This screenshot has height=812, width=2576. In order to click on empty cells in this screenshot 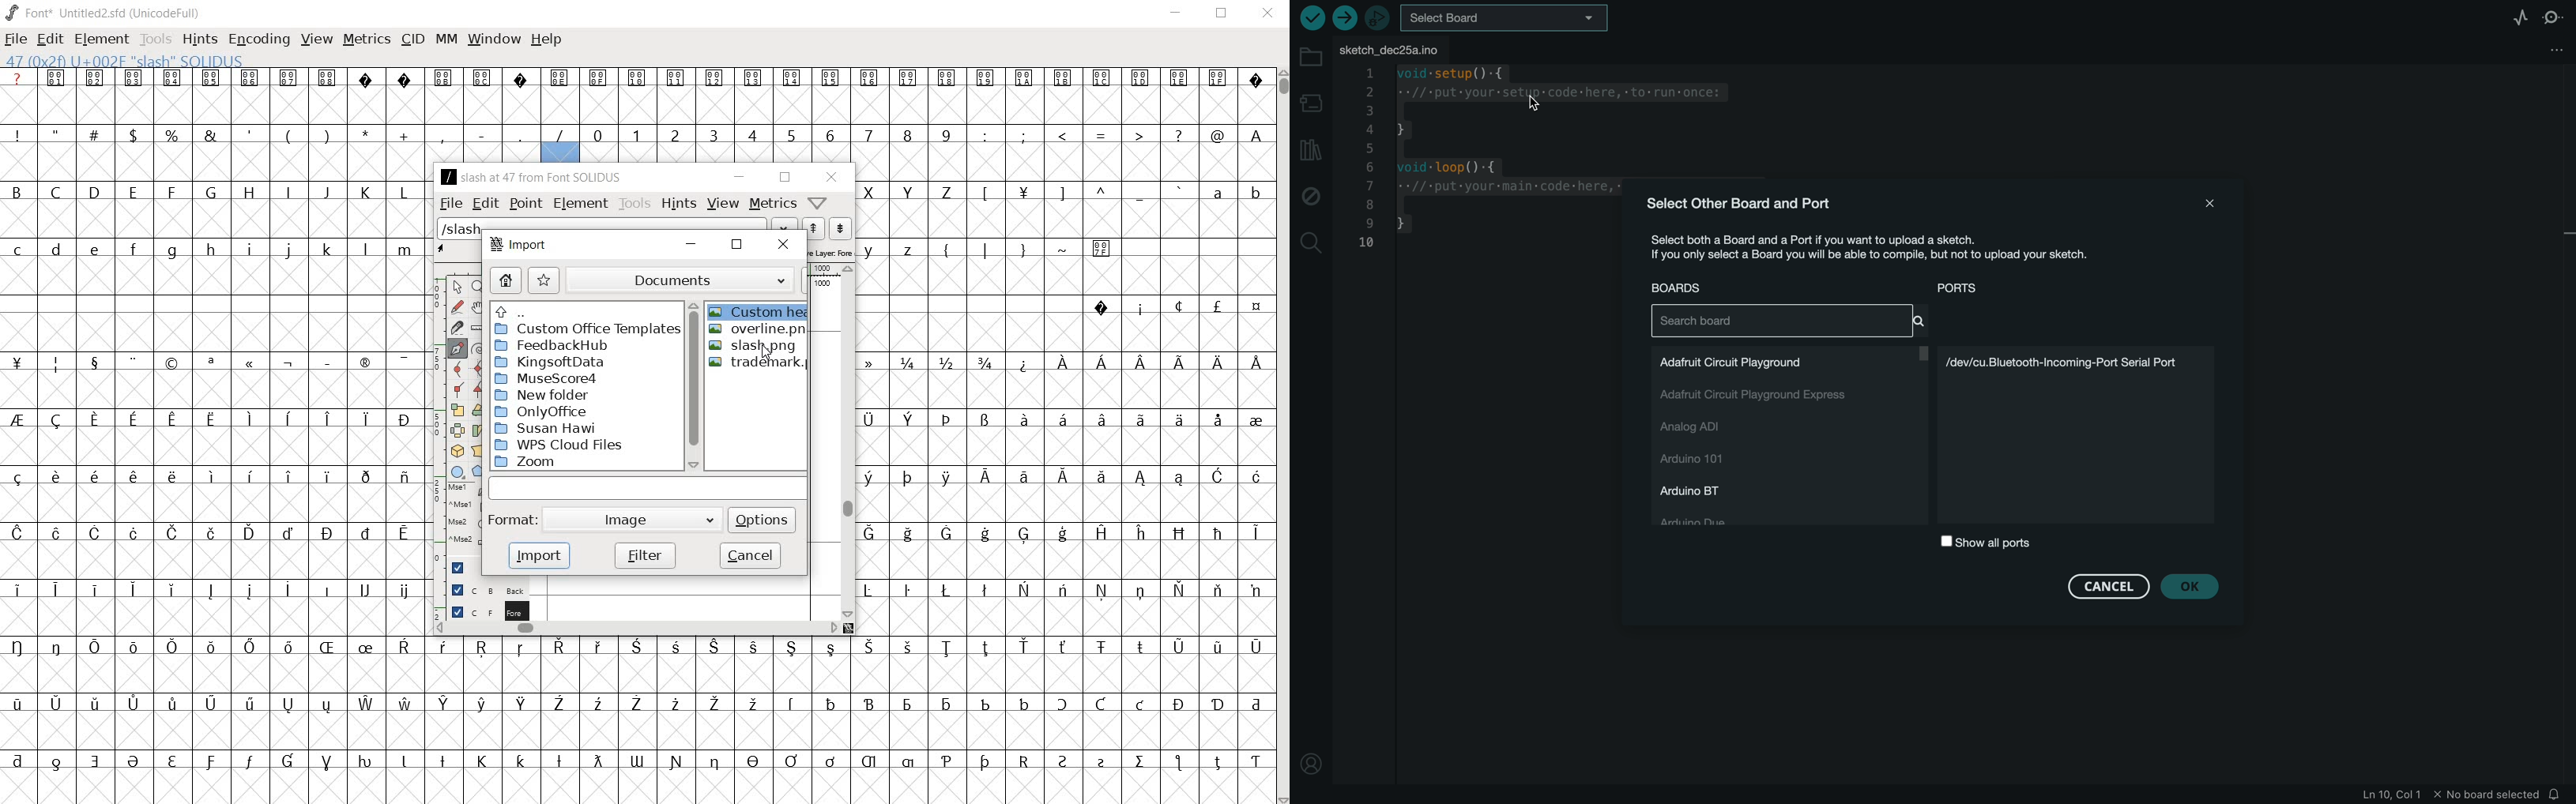, I will do `click(215, 561)`.